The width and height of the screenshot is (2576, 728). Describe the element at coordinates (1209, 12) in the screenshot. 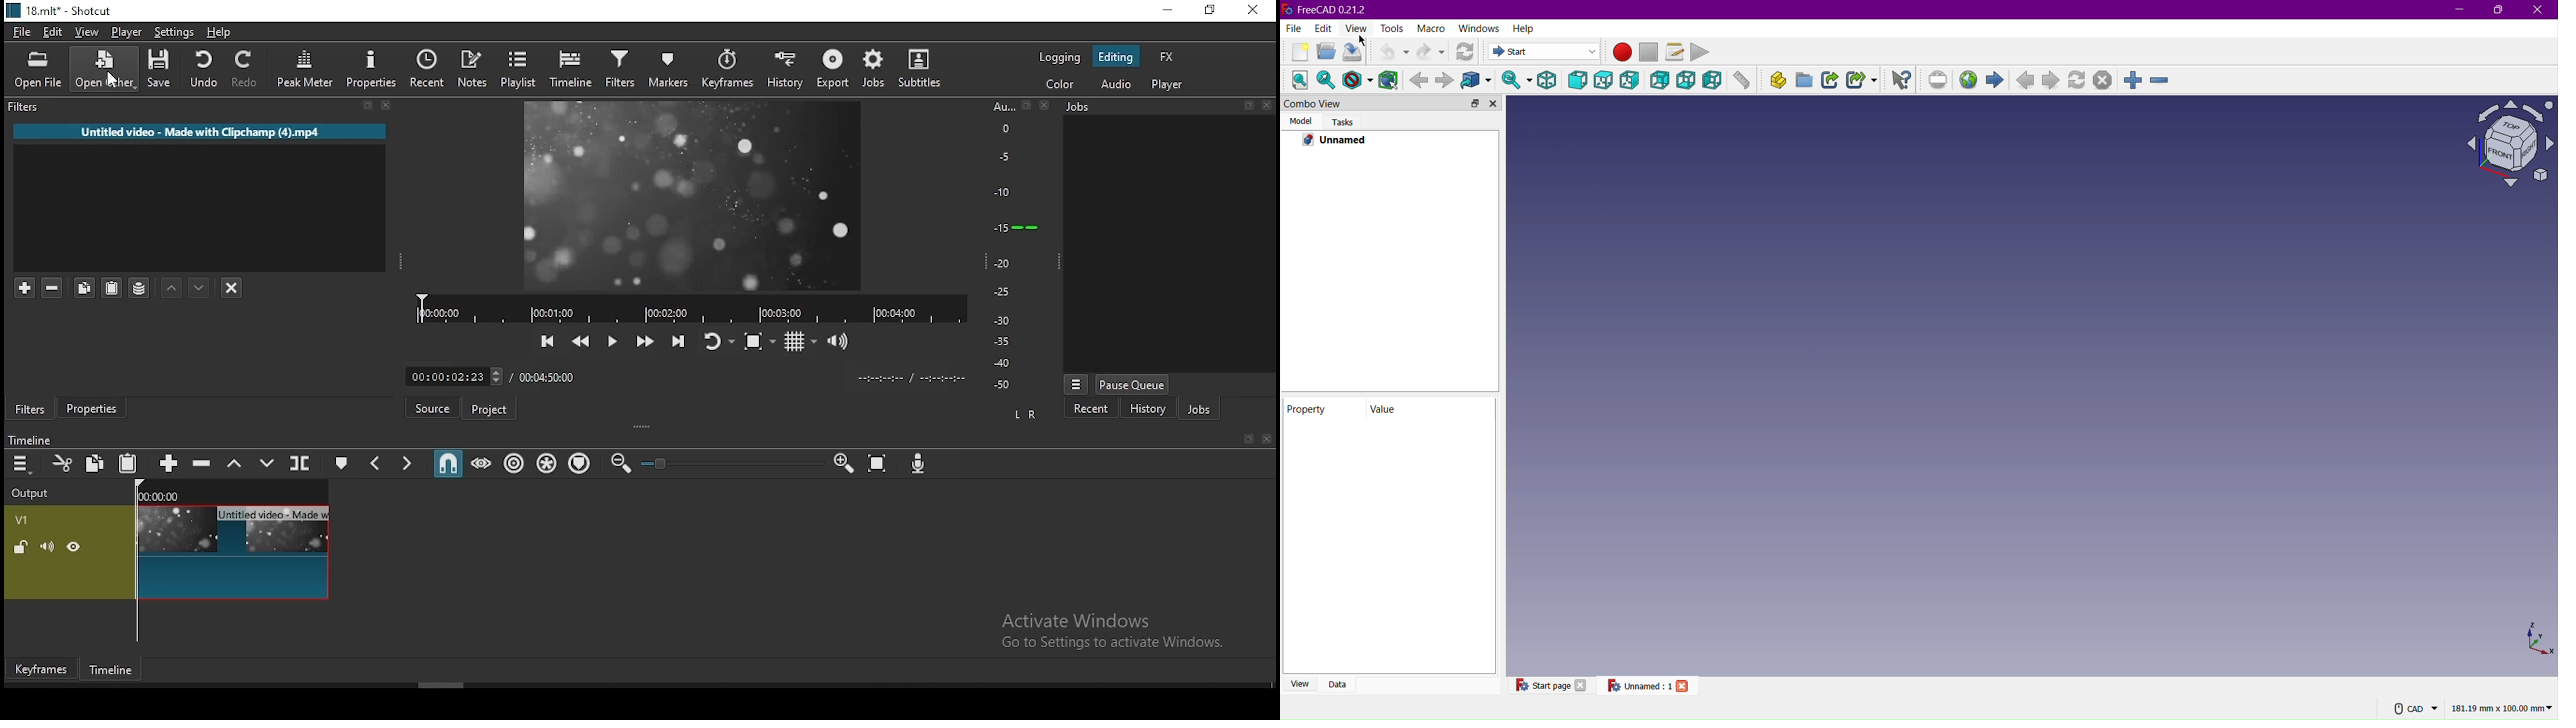

I see `restore` at that location.